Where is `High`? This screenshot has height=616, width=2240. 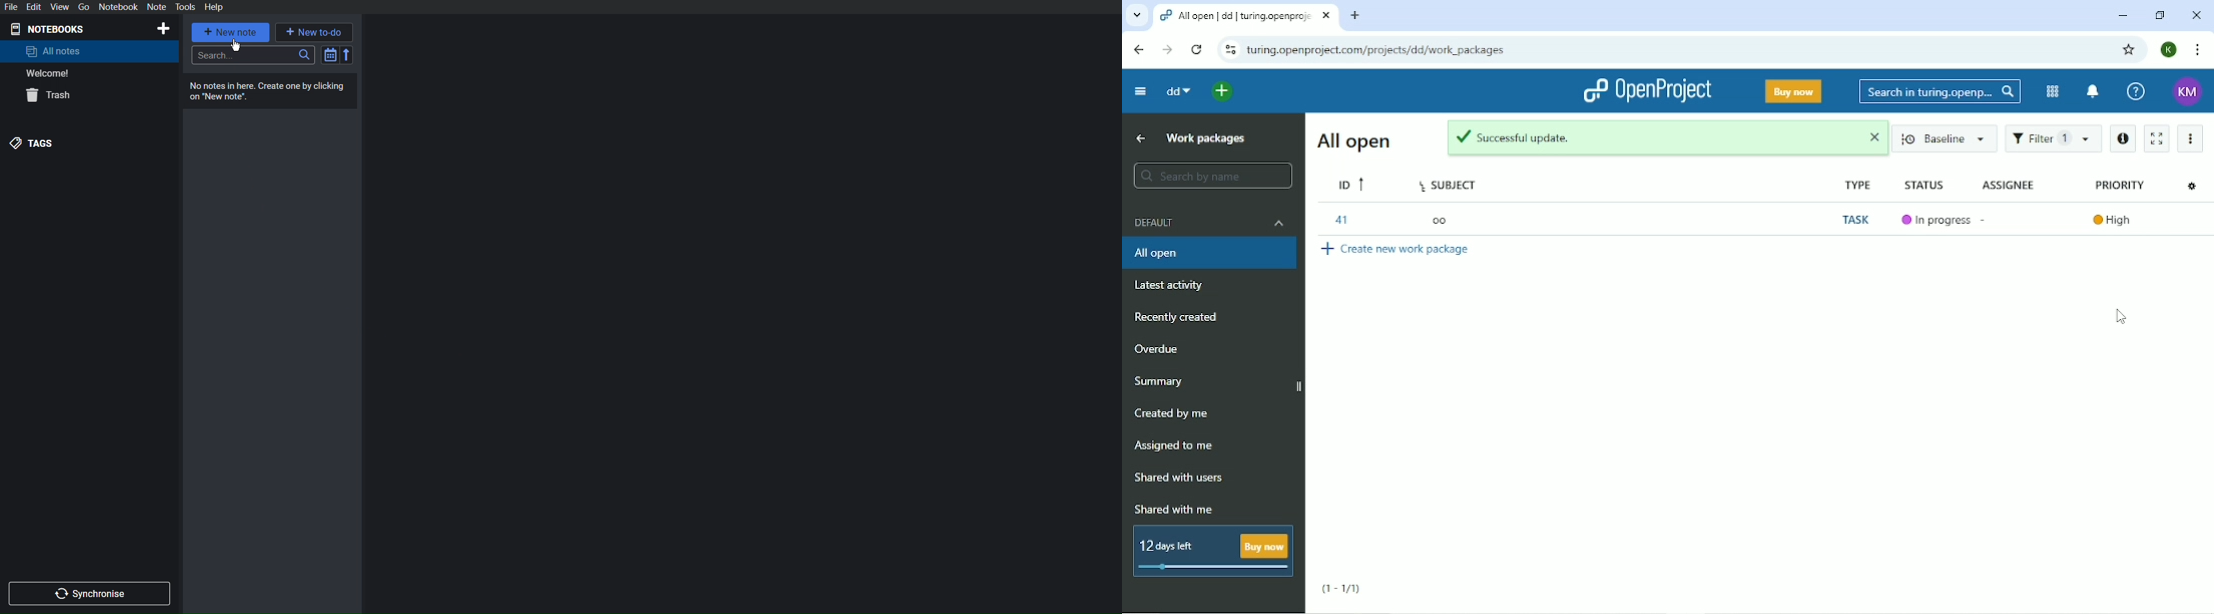 High is located at coordinates (2114, 221).